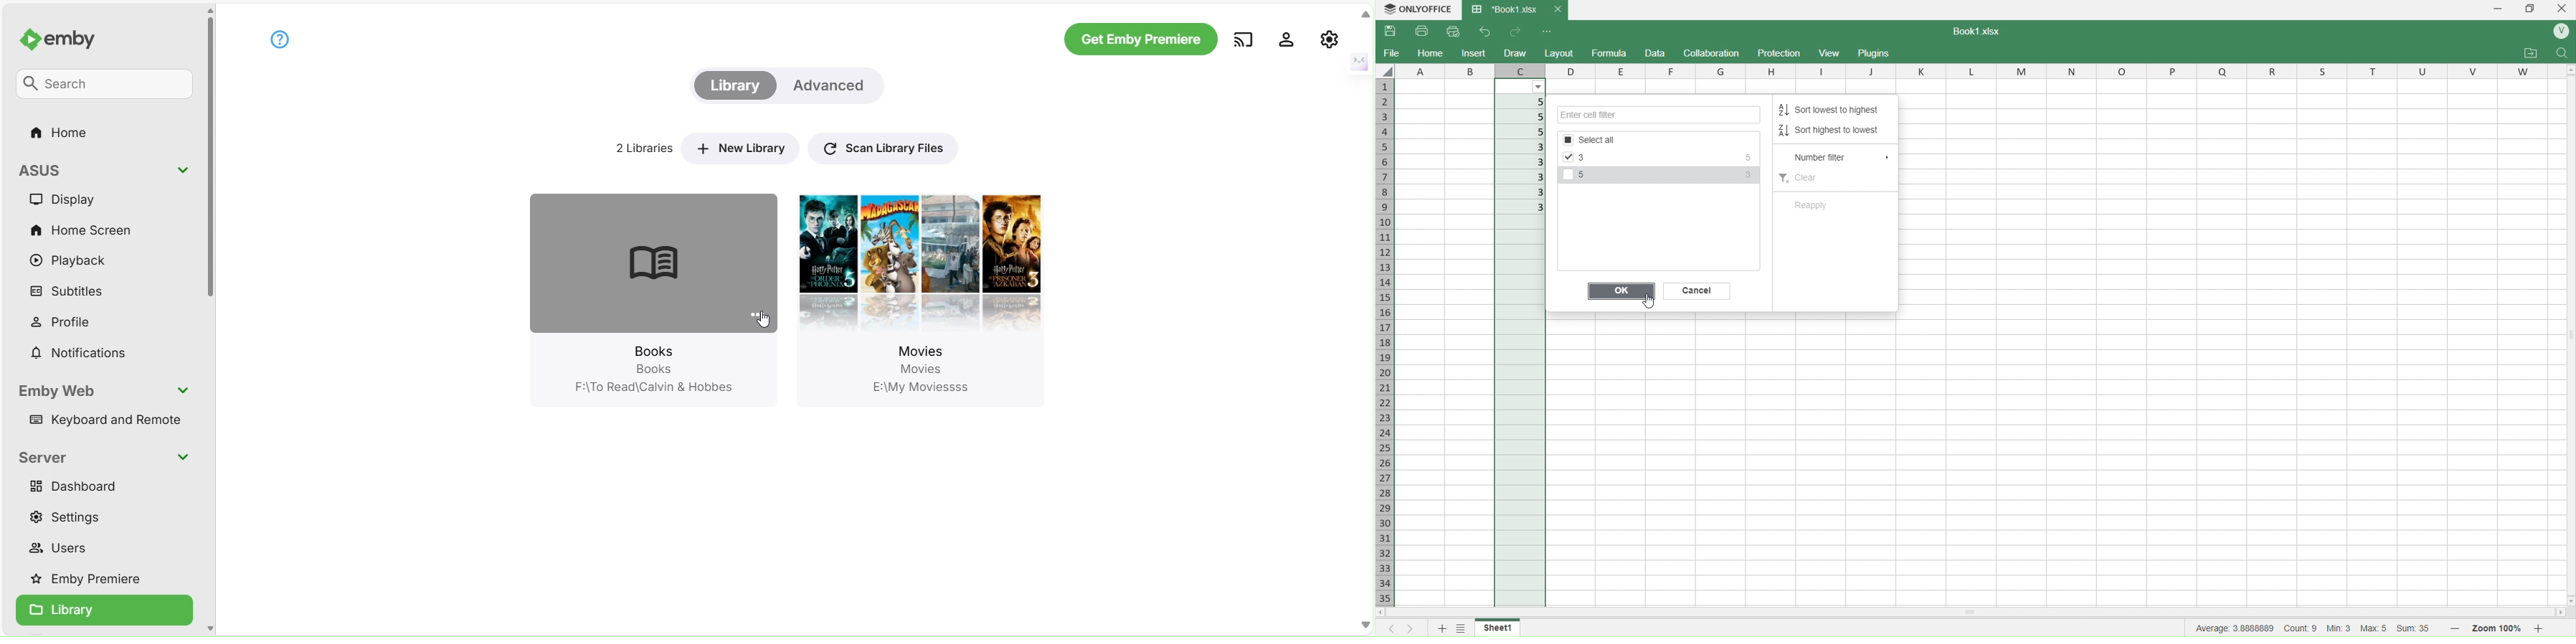 This screenshot has width=2576, height=644. Describe the element at coordinates (1698, 293) in the screenshot. I see `Cancel` at that location.